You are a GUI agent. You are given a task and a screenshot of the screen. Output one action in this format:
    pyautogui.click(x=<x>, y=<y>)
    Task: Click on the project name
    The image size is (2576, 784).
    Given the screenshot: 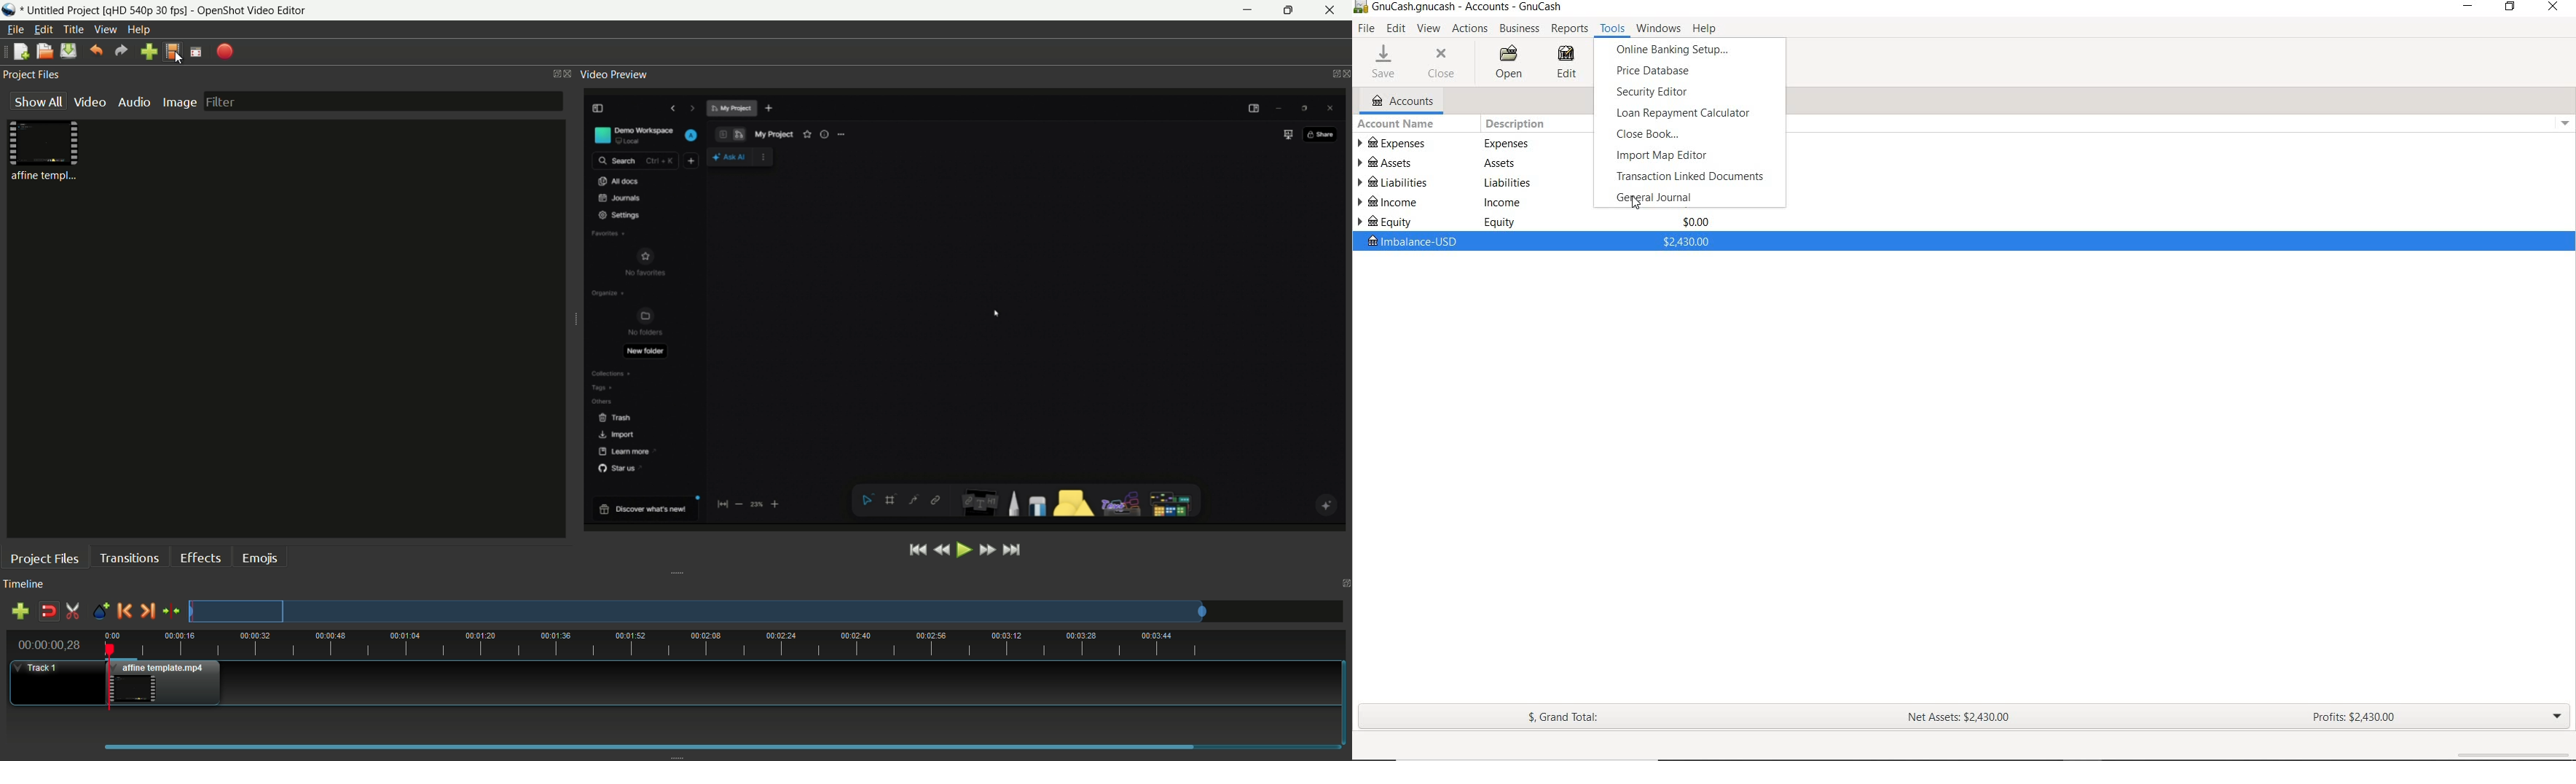 What is the action you would take?
    pyautogui.click(x=61, y=11)
    